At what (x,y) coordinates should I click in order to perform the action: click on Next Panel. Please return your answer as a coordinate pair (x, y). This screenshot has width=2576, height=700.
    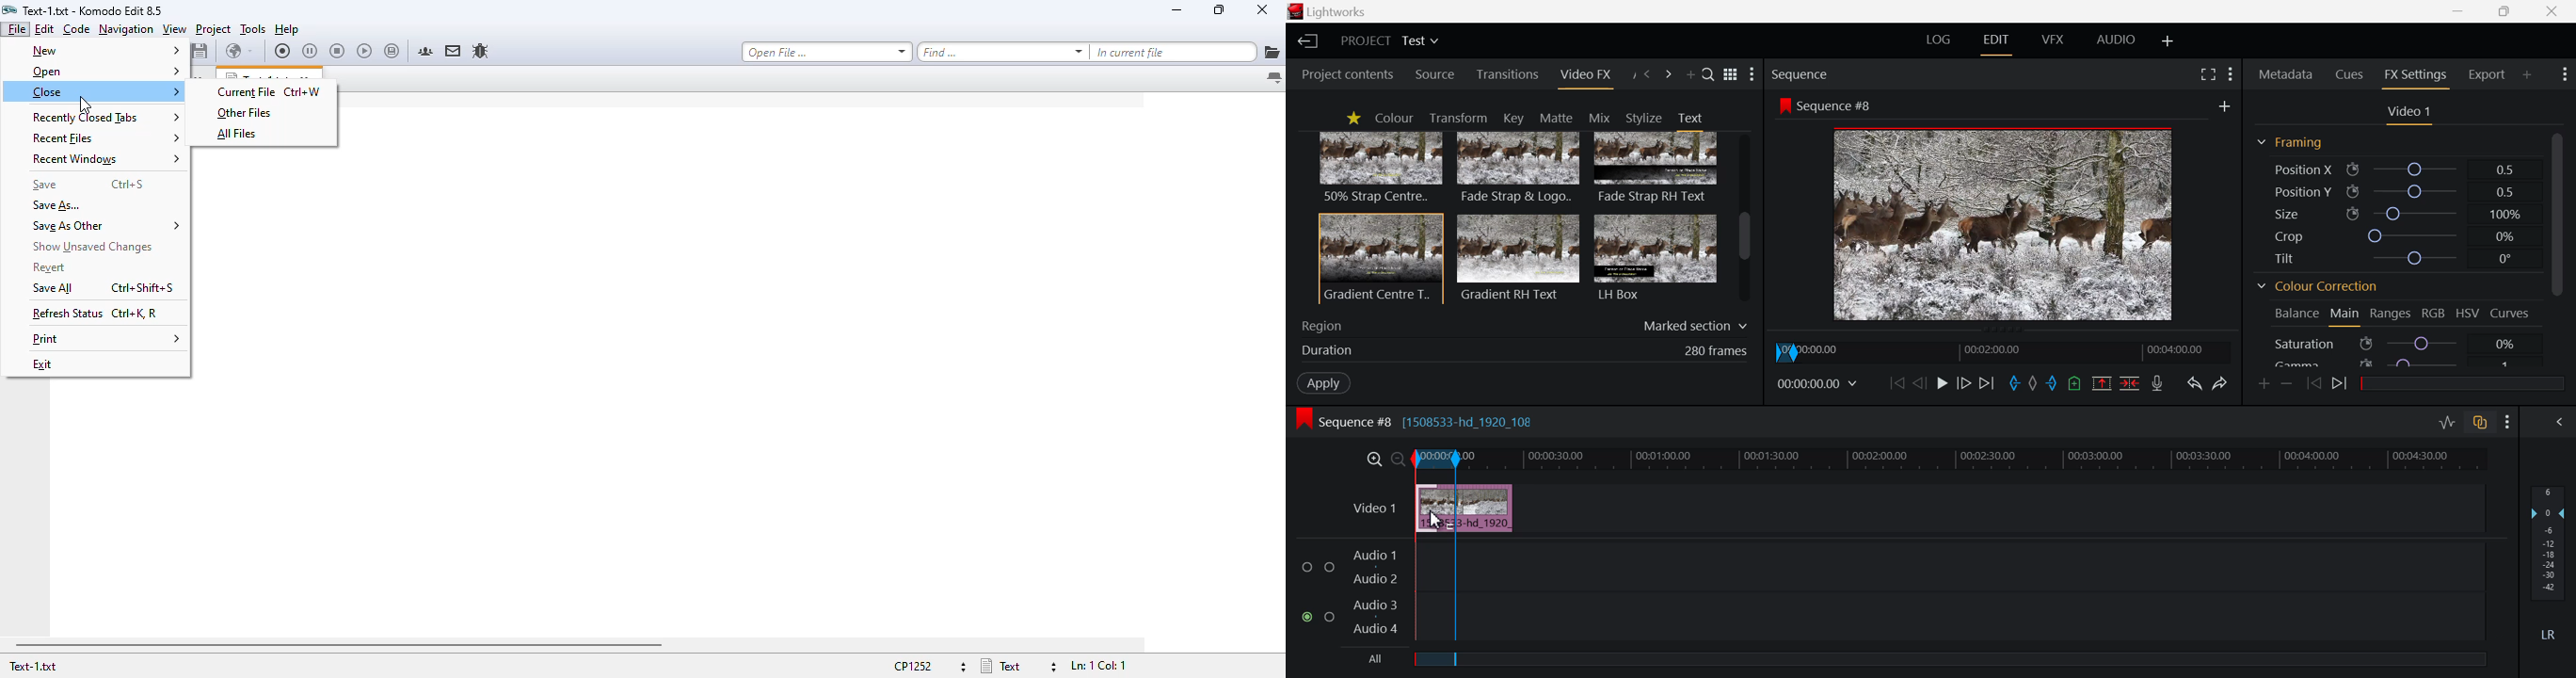
    Looking at the image, I should click on (1668, 75).